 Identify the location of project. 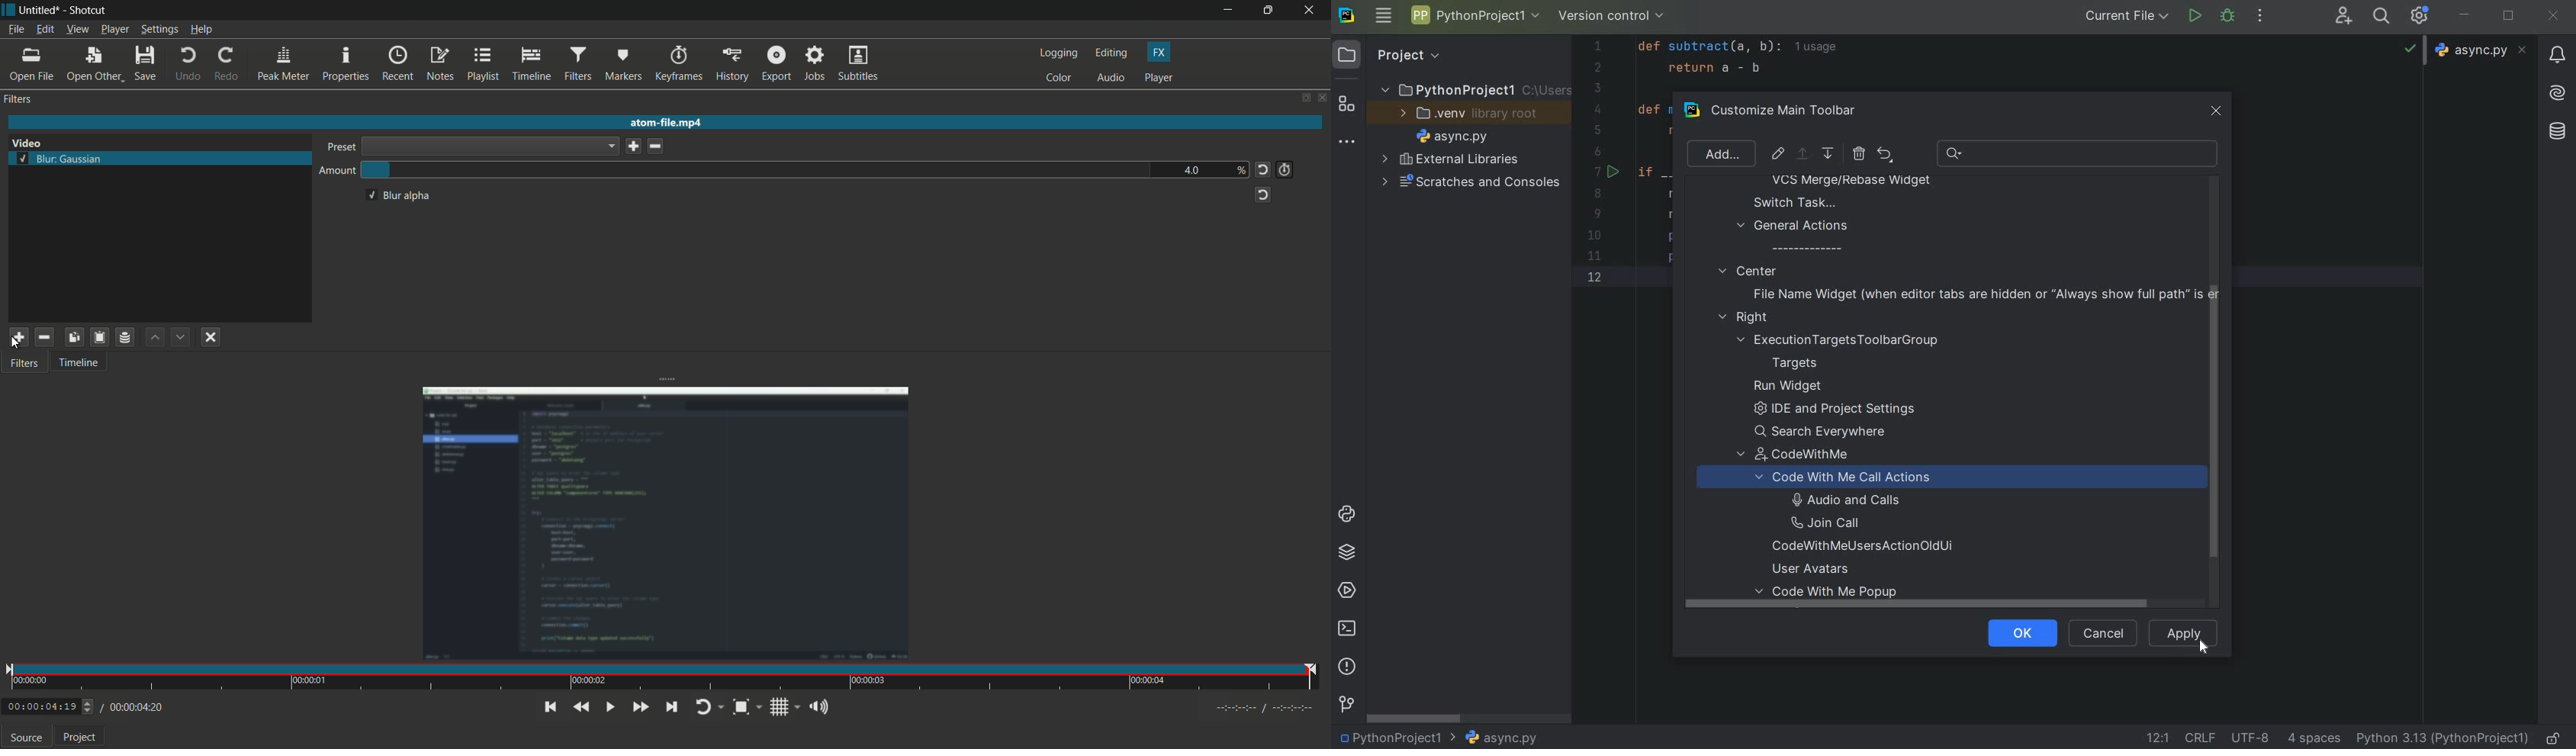
(82, 737).